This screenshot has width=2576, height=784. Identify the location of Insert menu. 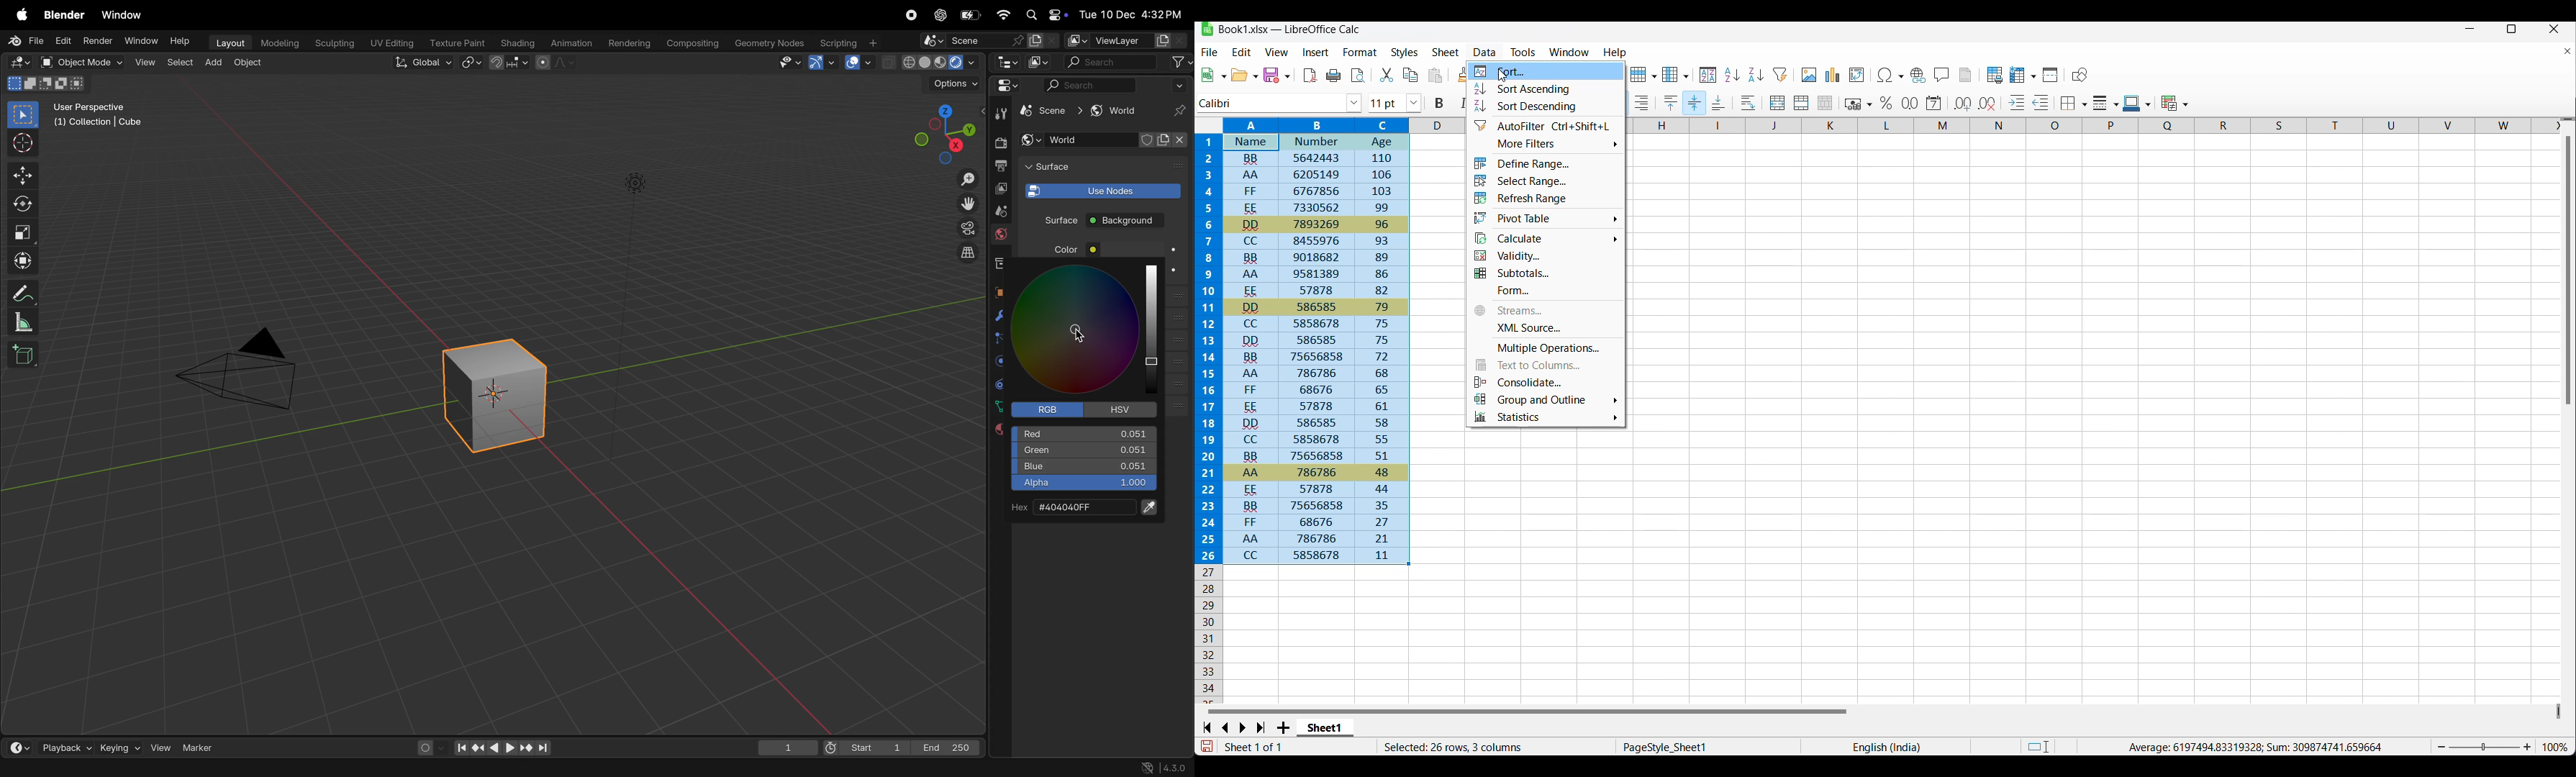
(1316, 53).